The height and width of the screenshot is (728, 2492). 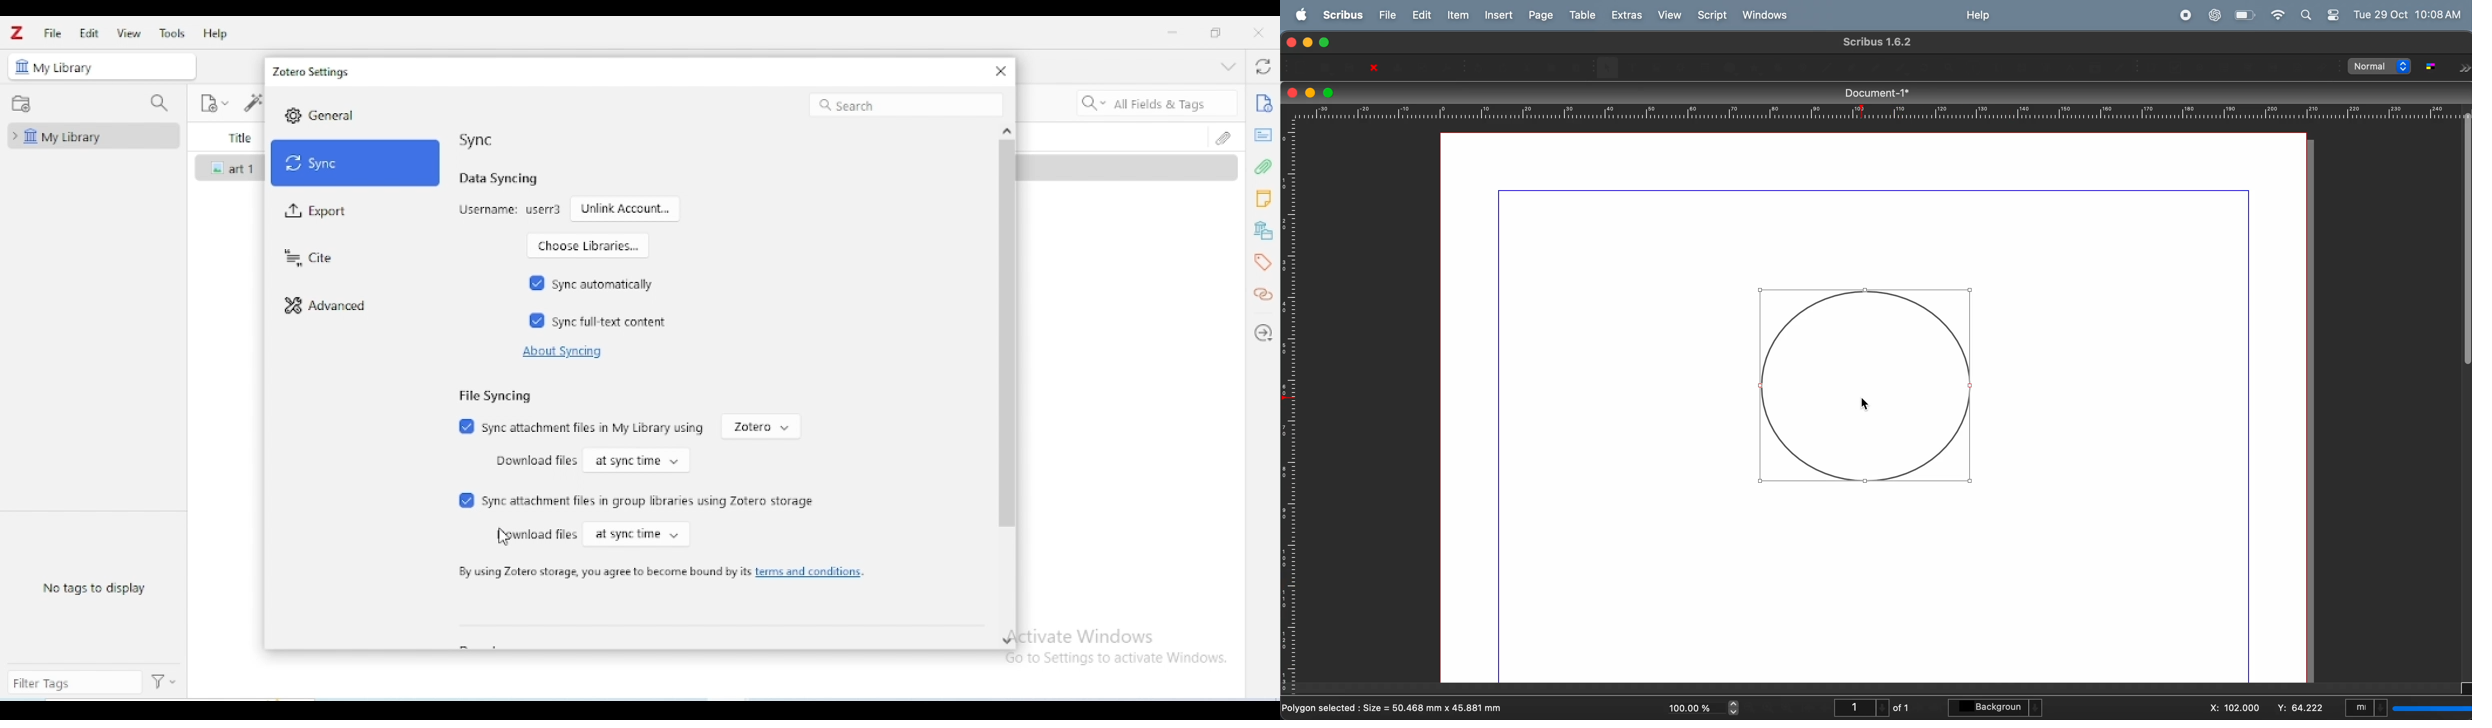 I want to click on edit, so click(x=1418, y=15).